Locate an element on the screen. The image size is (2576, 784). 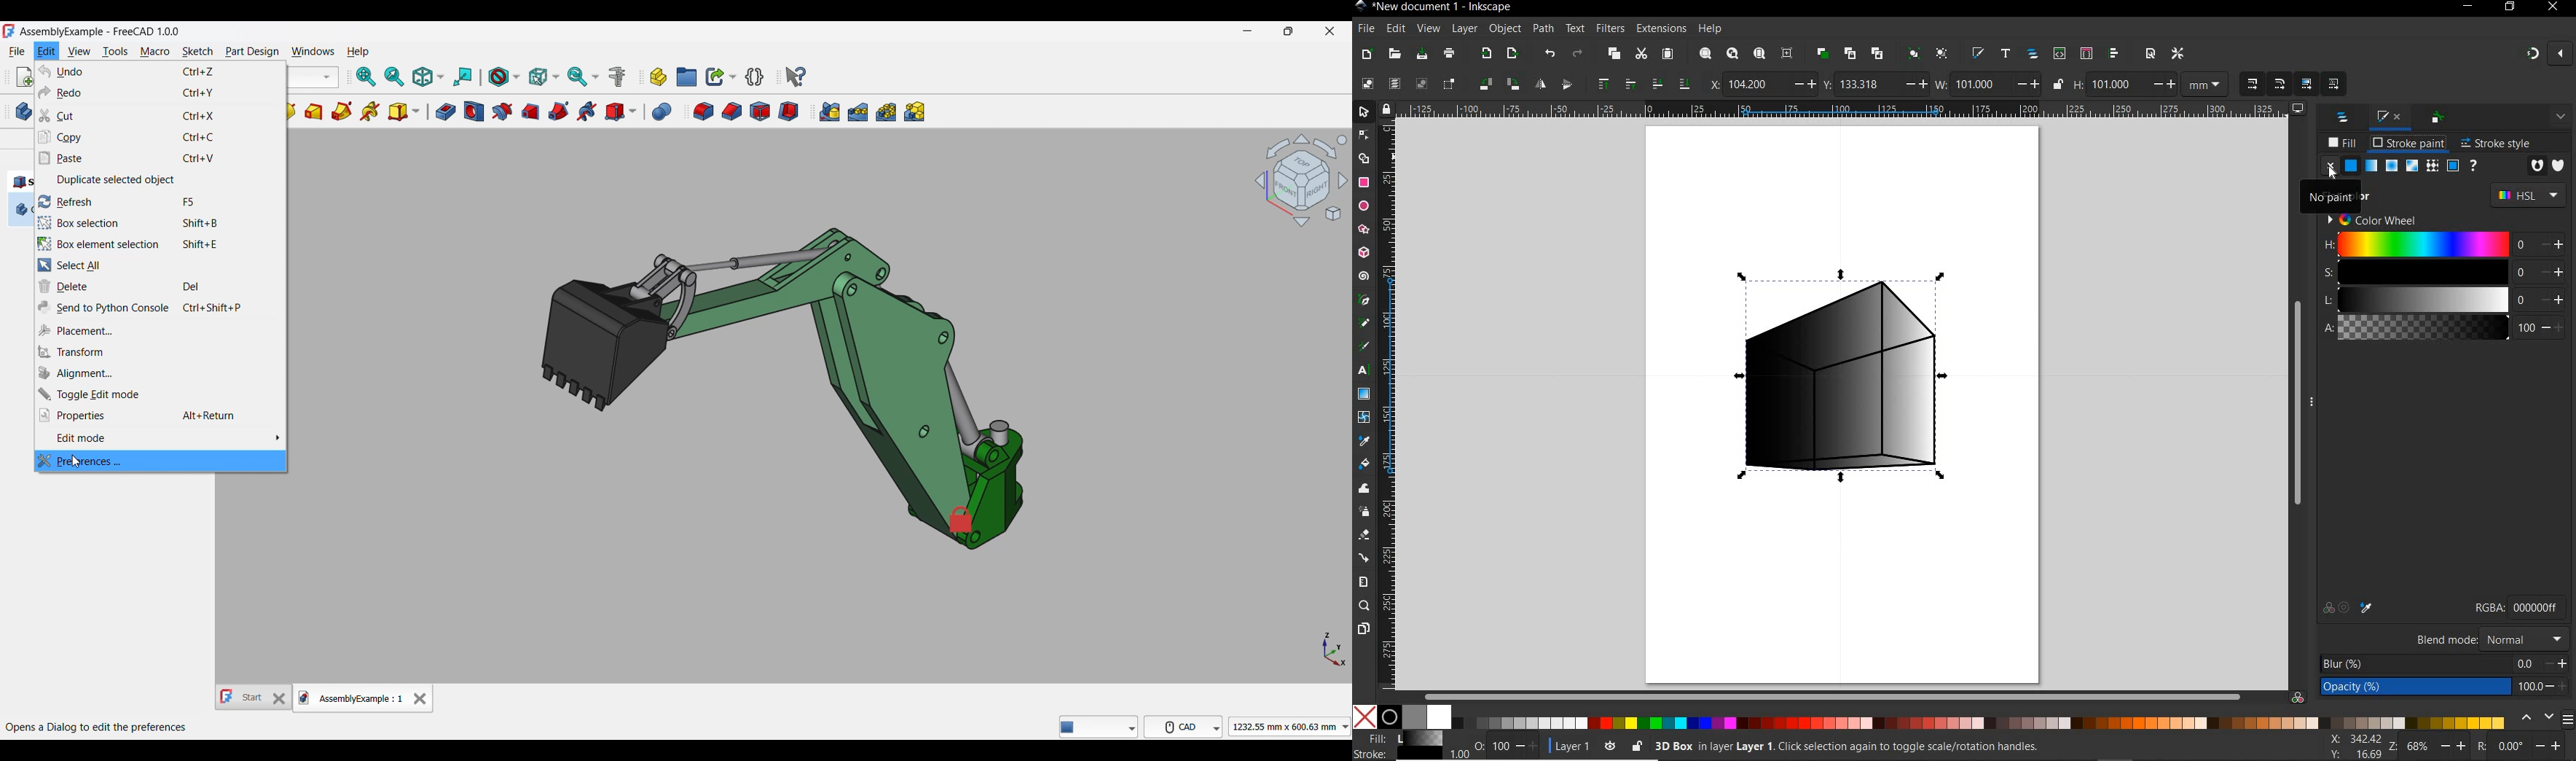
UNLINK CLONE is located at coordinates (1879, 52).